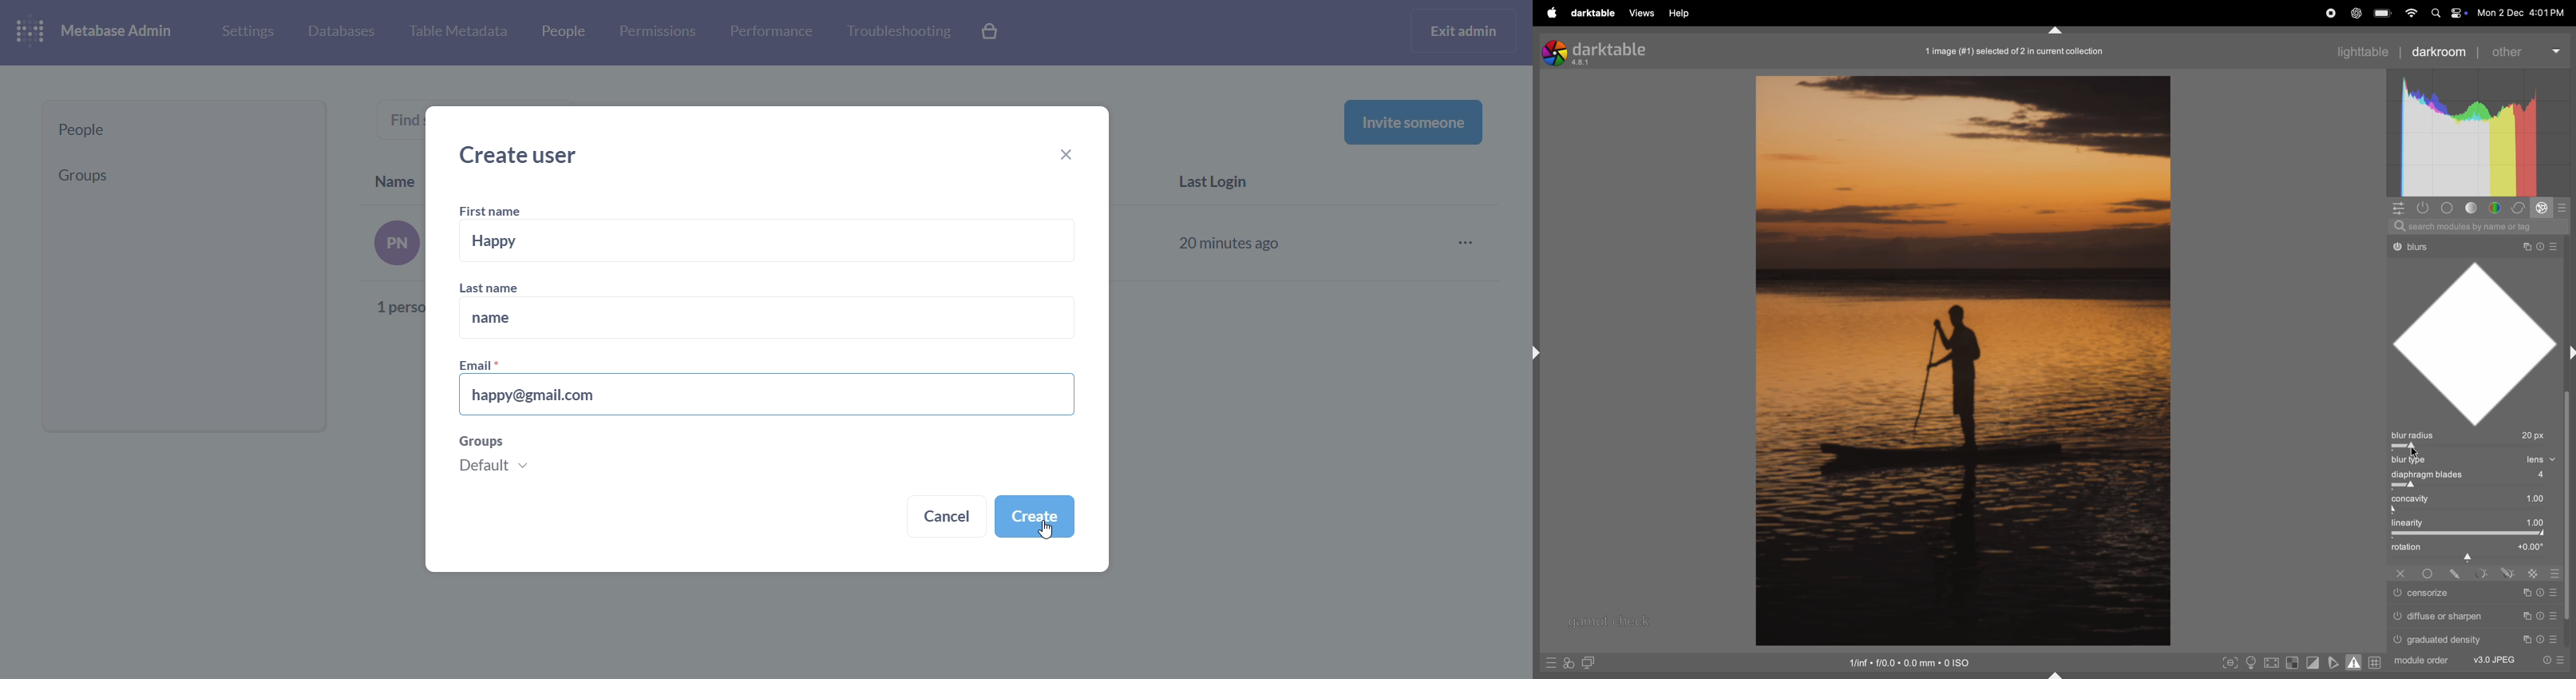 Image resolution: width=2576 pixels, height=700 pixels. Describe the element at coordinates (2343, 51) in the screenshot. I see `lighttable` at that location.